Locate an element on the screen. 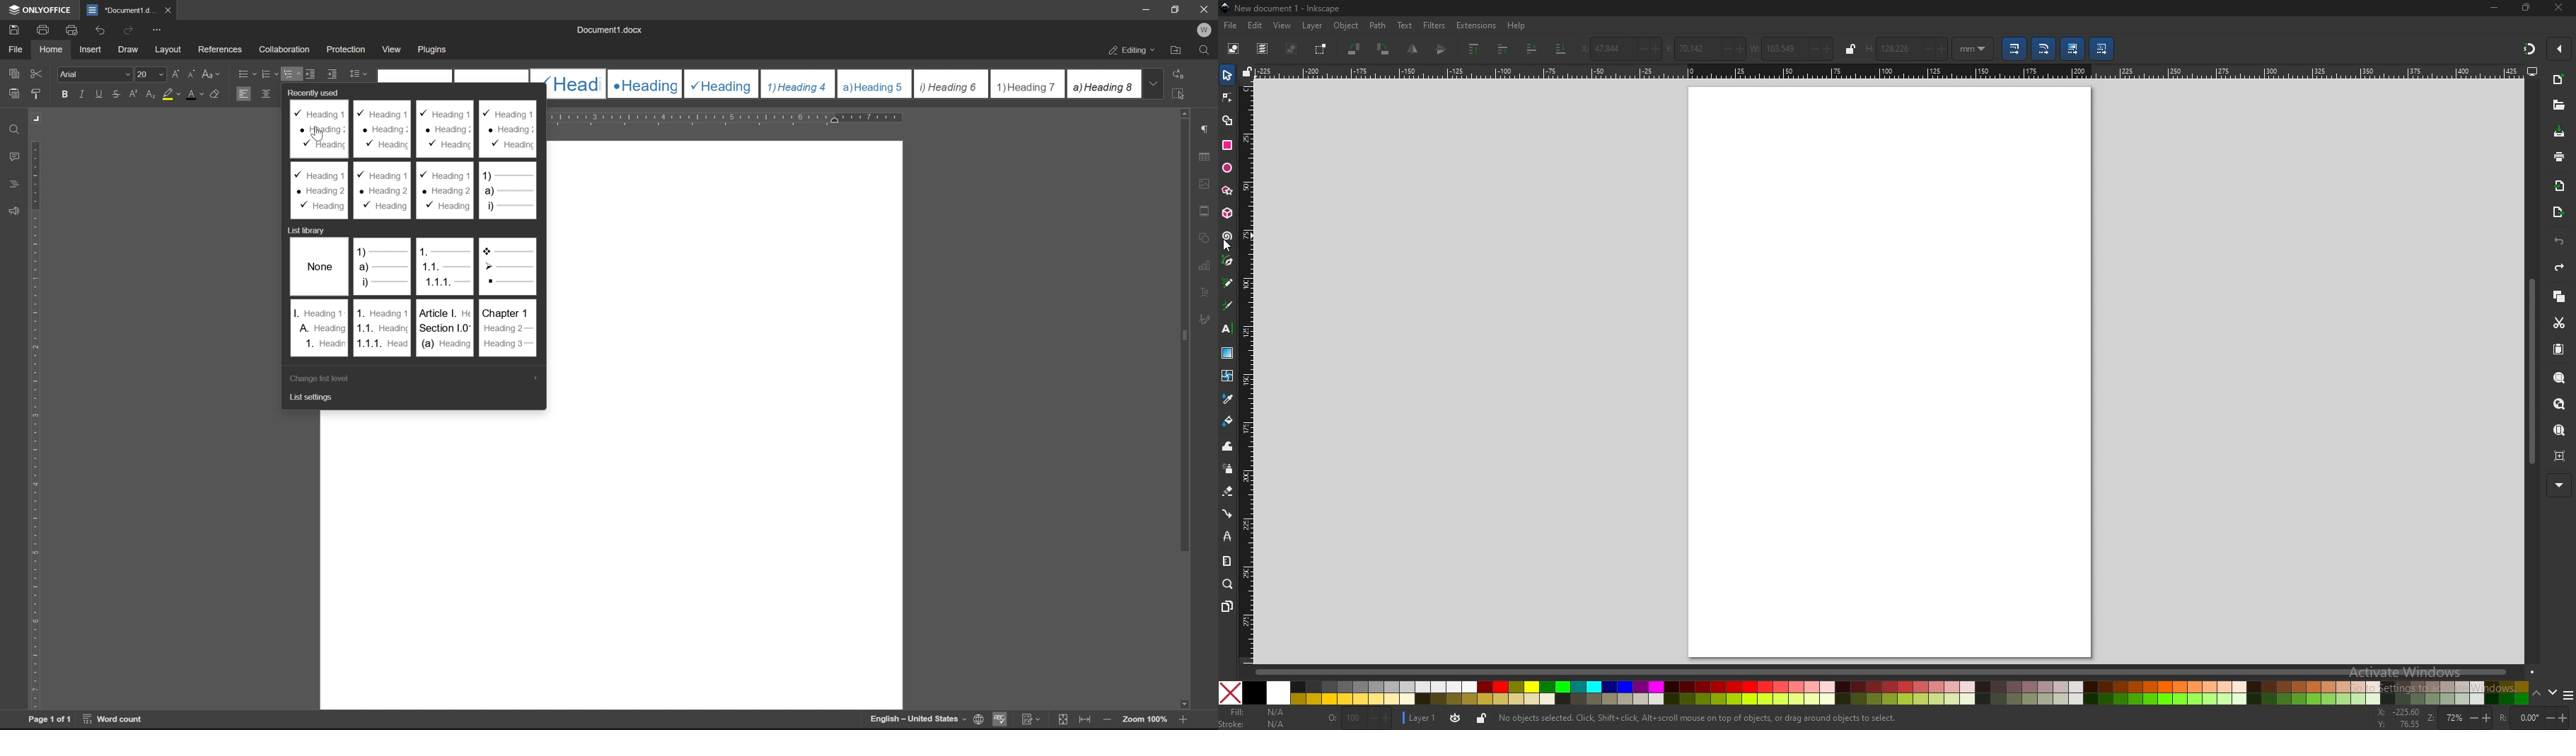 Image resolution: width=2576 pixels, height=756 pixels. X: 47.844 is located at coordinates (1618, 46).